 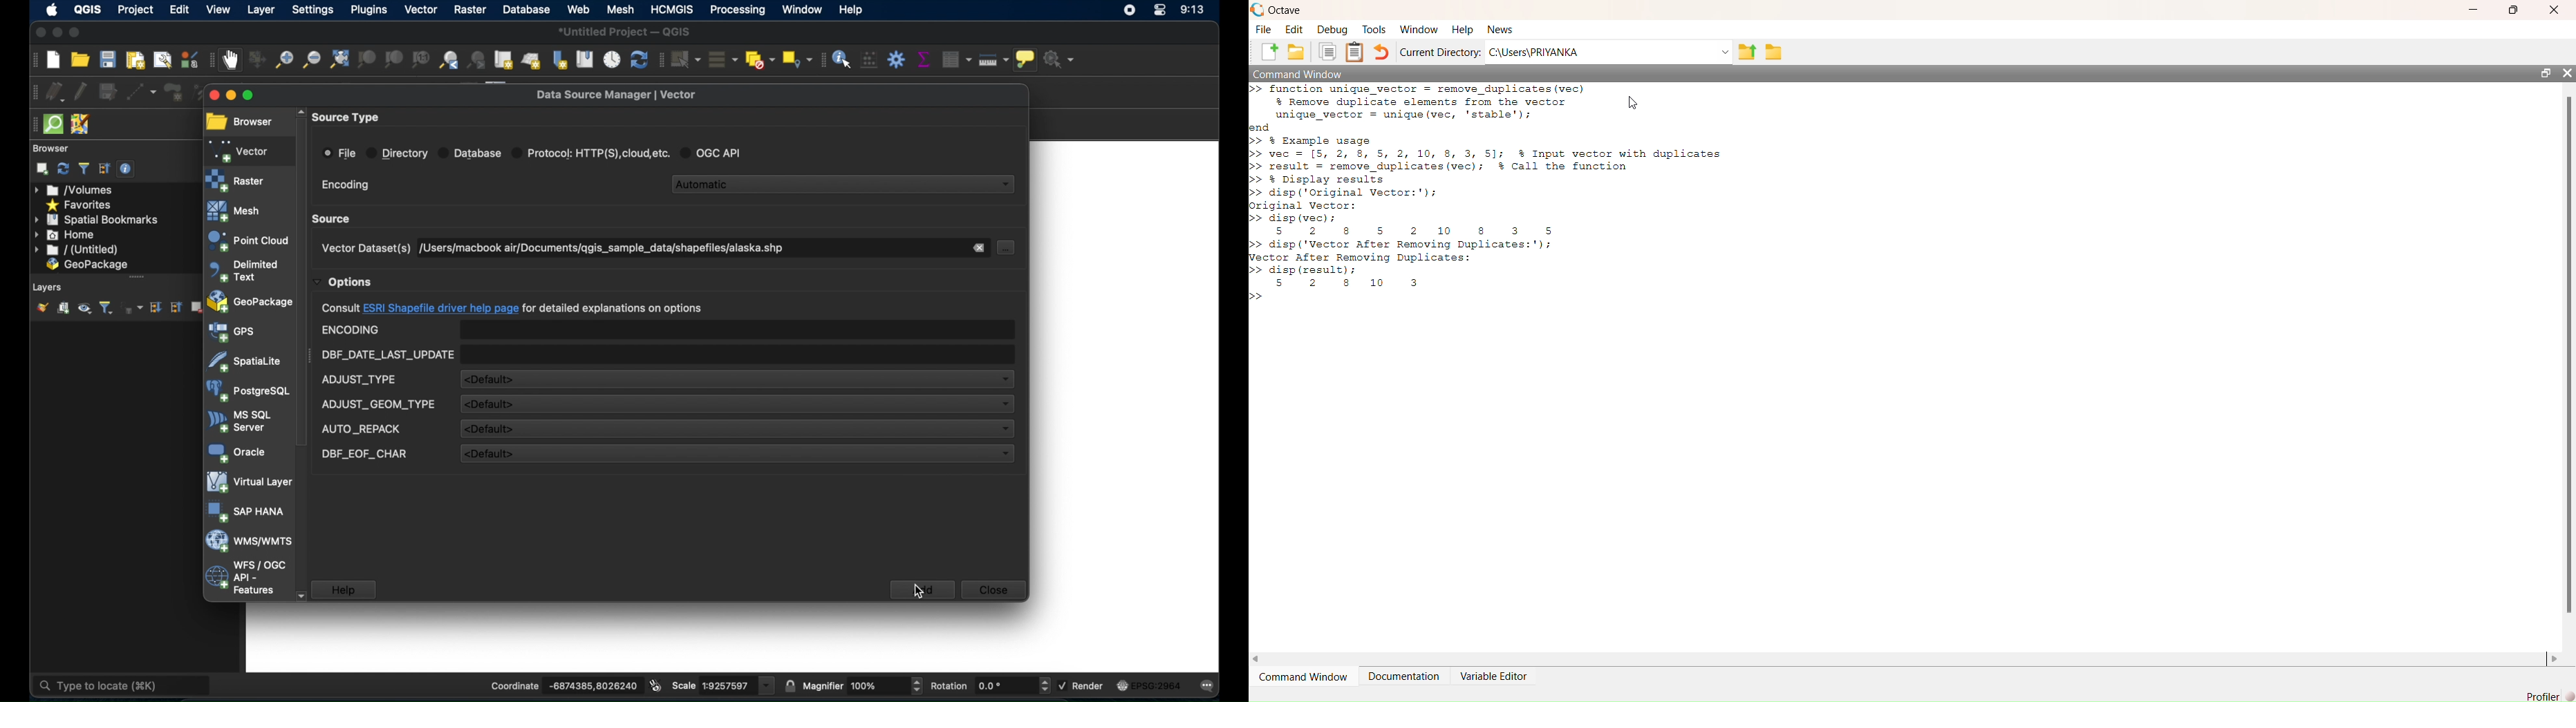 I want to click on wfs/ogc api - features, so click(x=245, y=578).